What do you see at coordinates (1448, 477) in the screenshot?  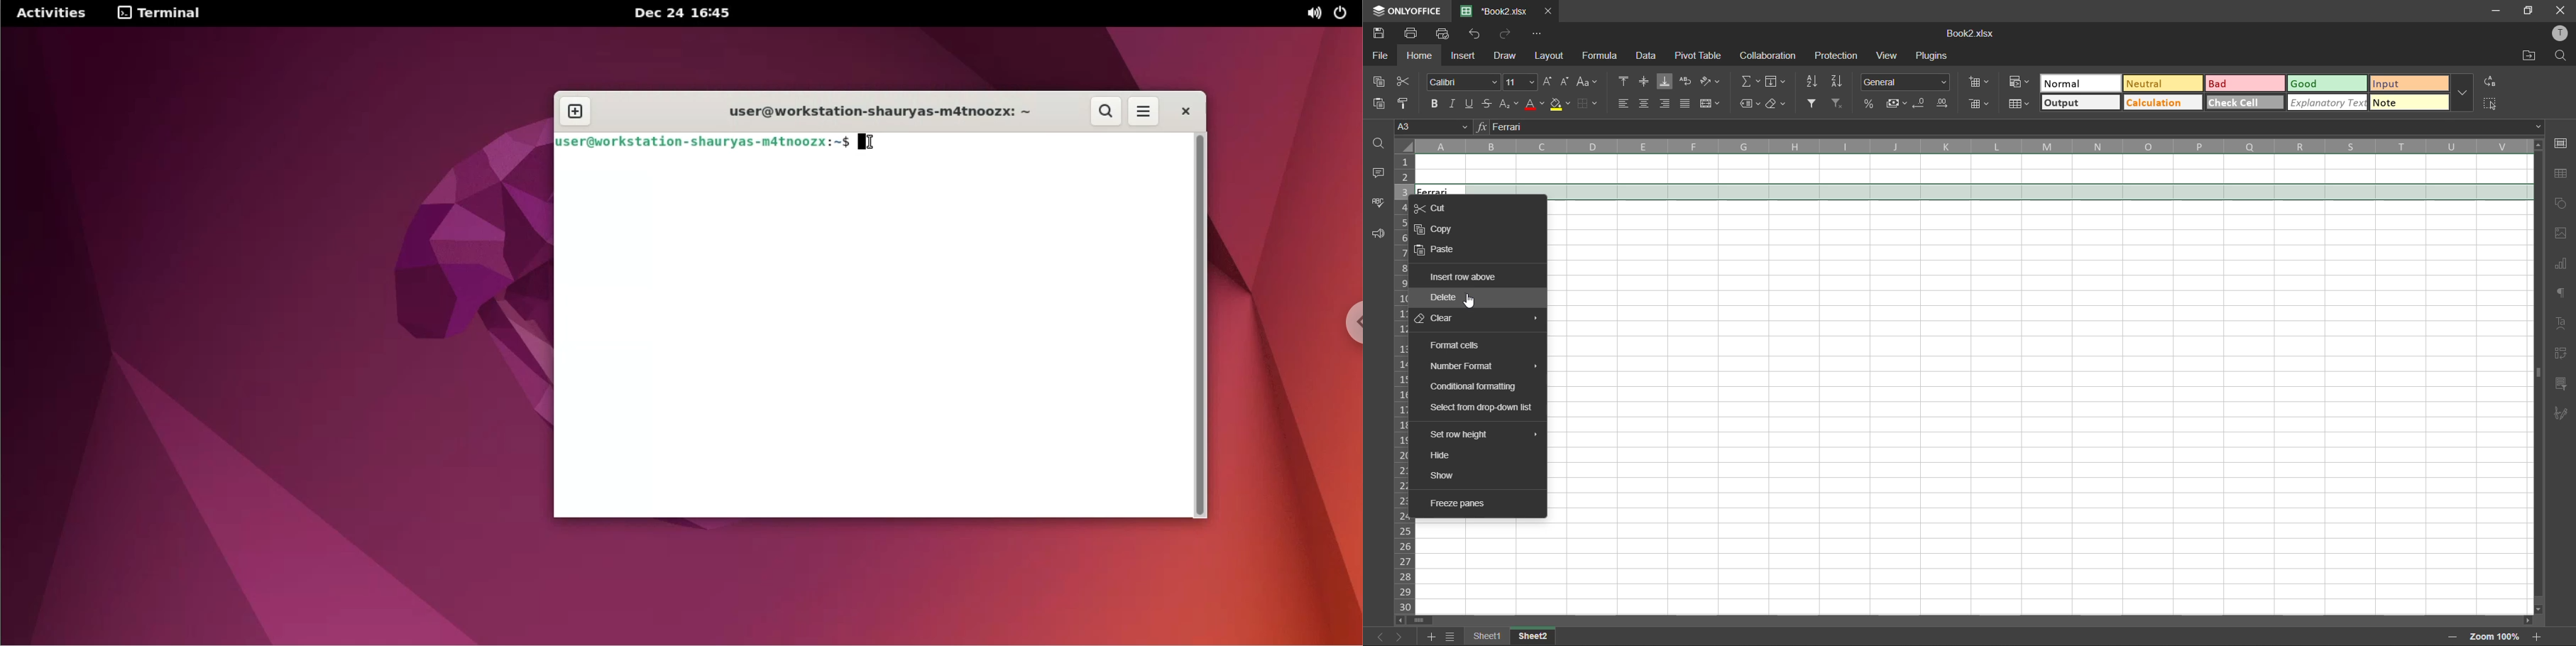 I see `show` at bounding box center [1448, 477].